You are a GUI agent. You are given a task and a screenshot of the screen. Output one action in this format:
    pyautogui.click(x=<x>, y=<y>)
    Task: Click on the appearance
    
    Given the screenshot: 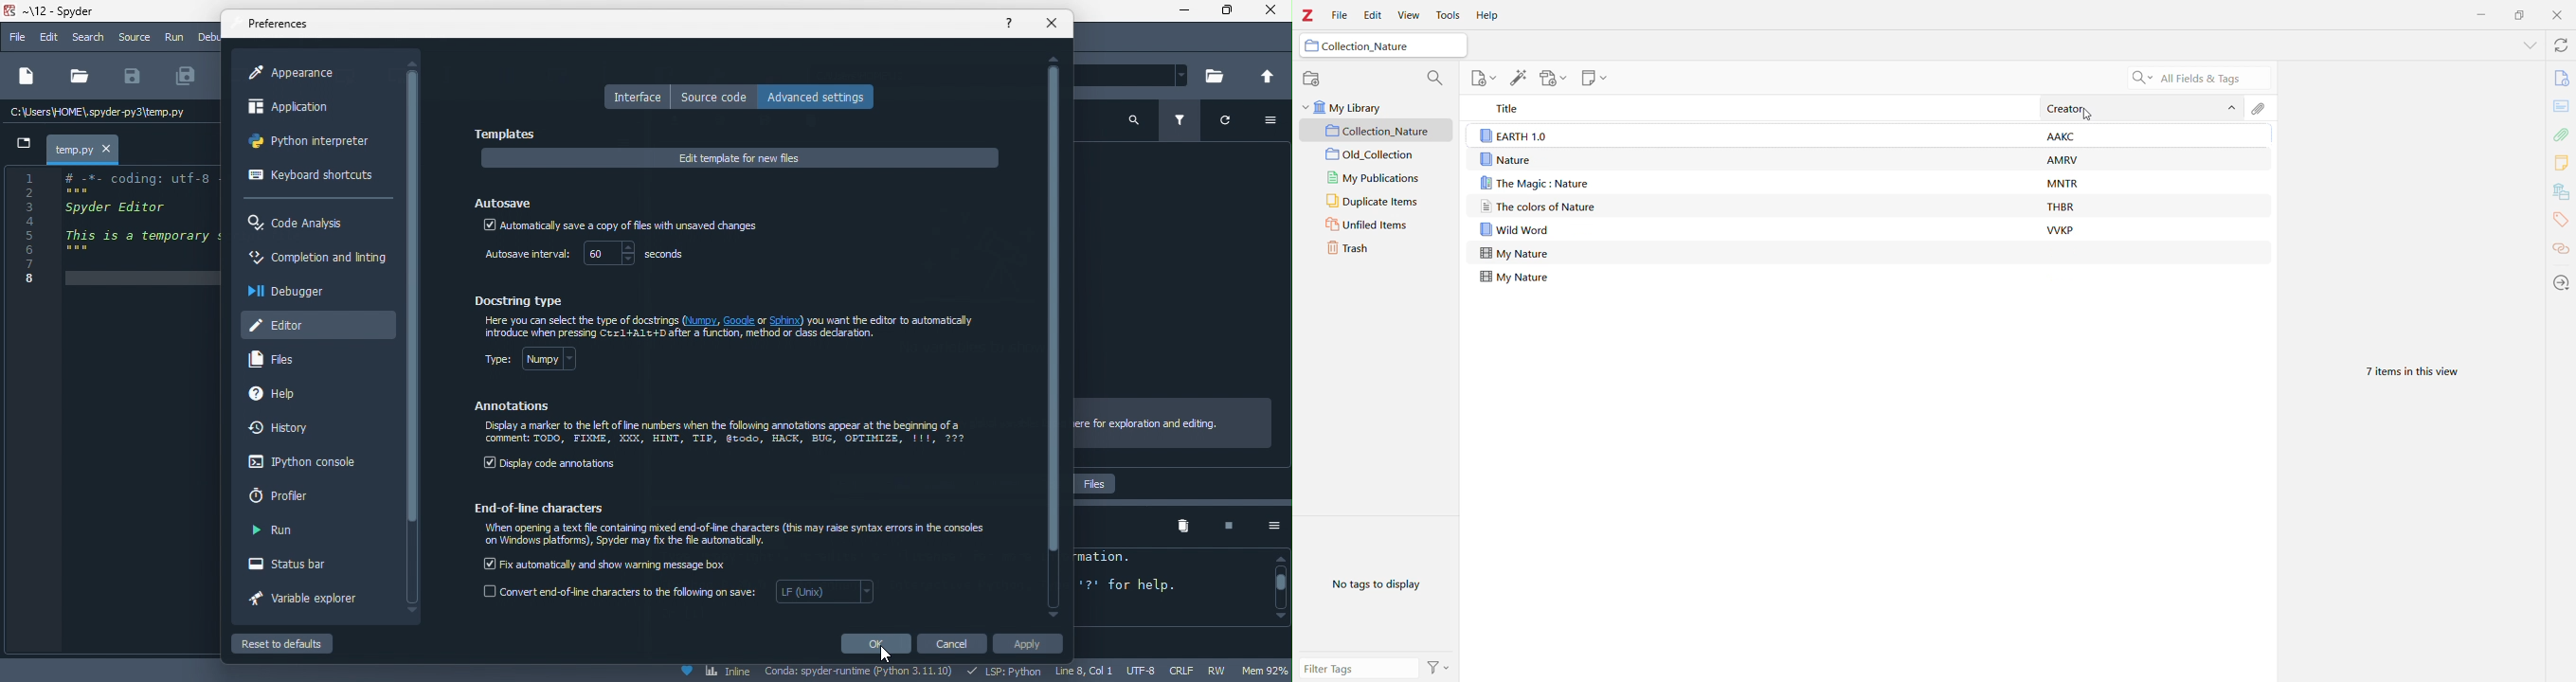 What is the action you would take?
    pyautogui.click(x=301, y=73)
    